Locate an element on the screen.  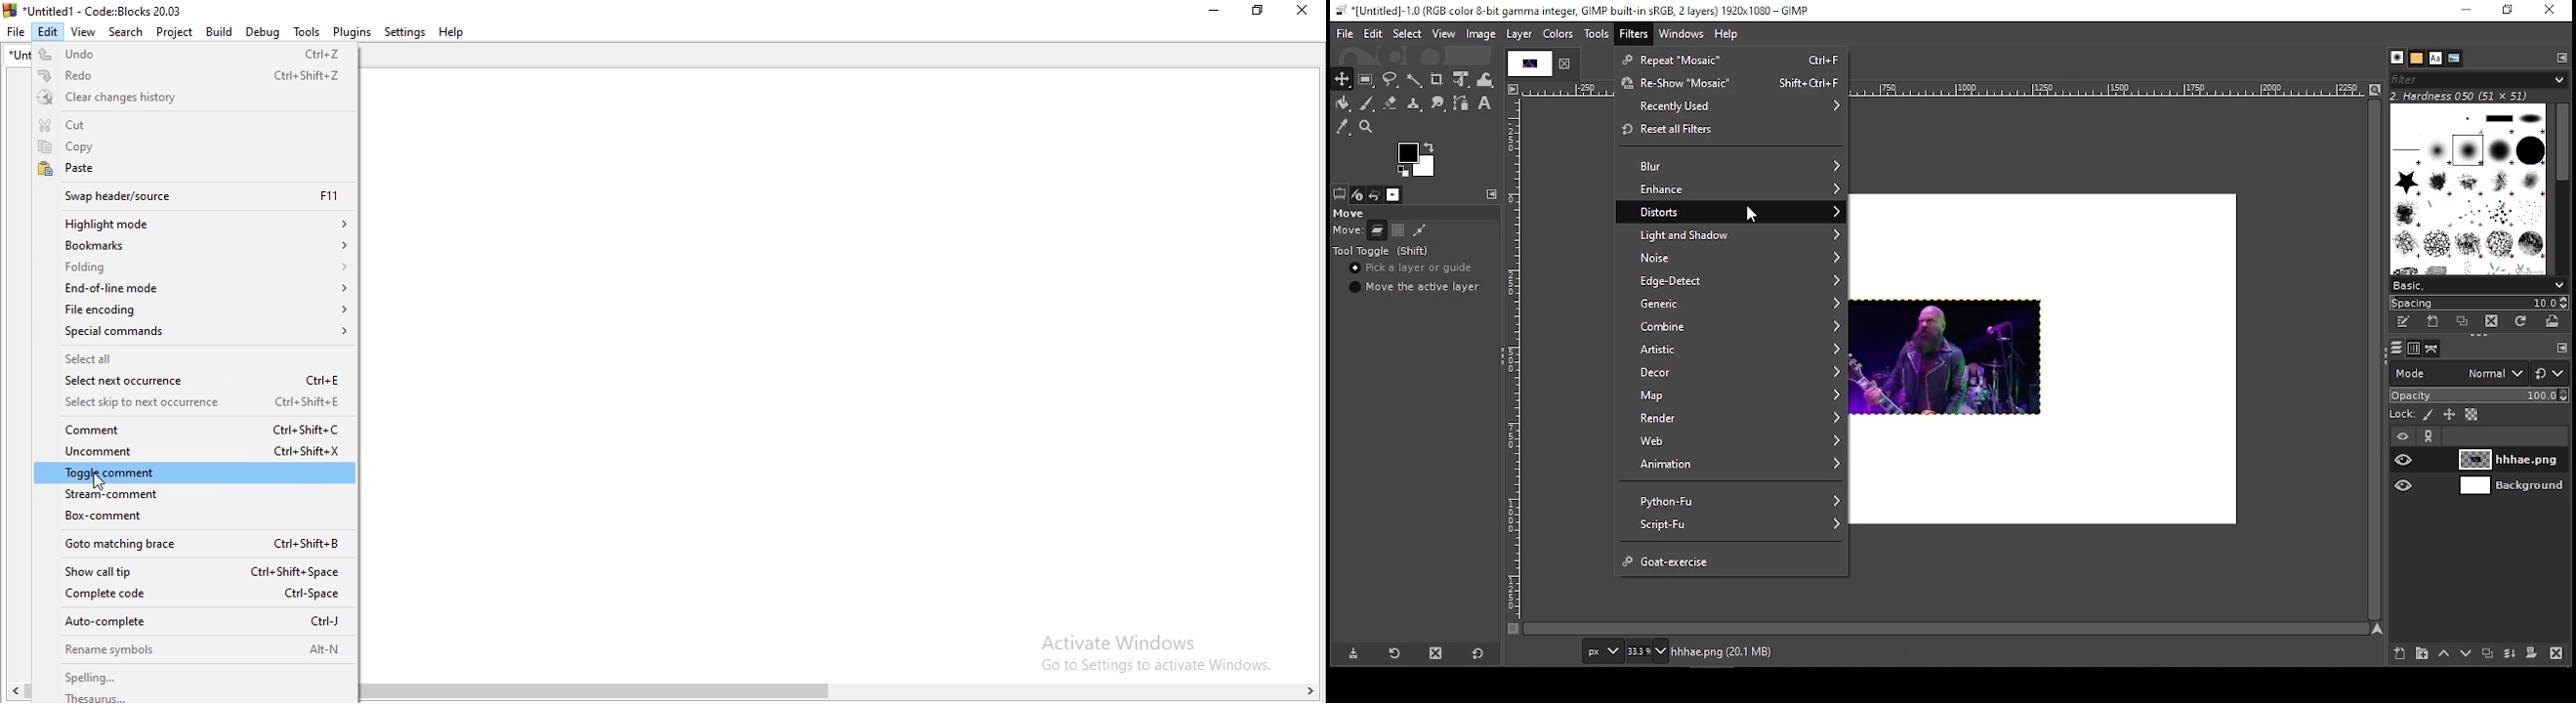
Edit  is located at coordinates (48, 32).